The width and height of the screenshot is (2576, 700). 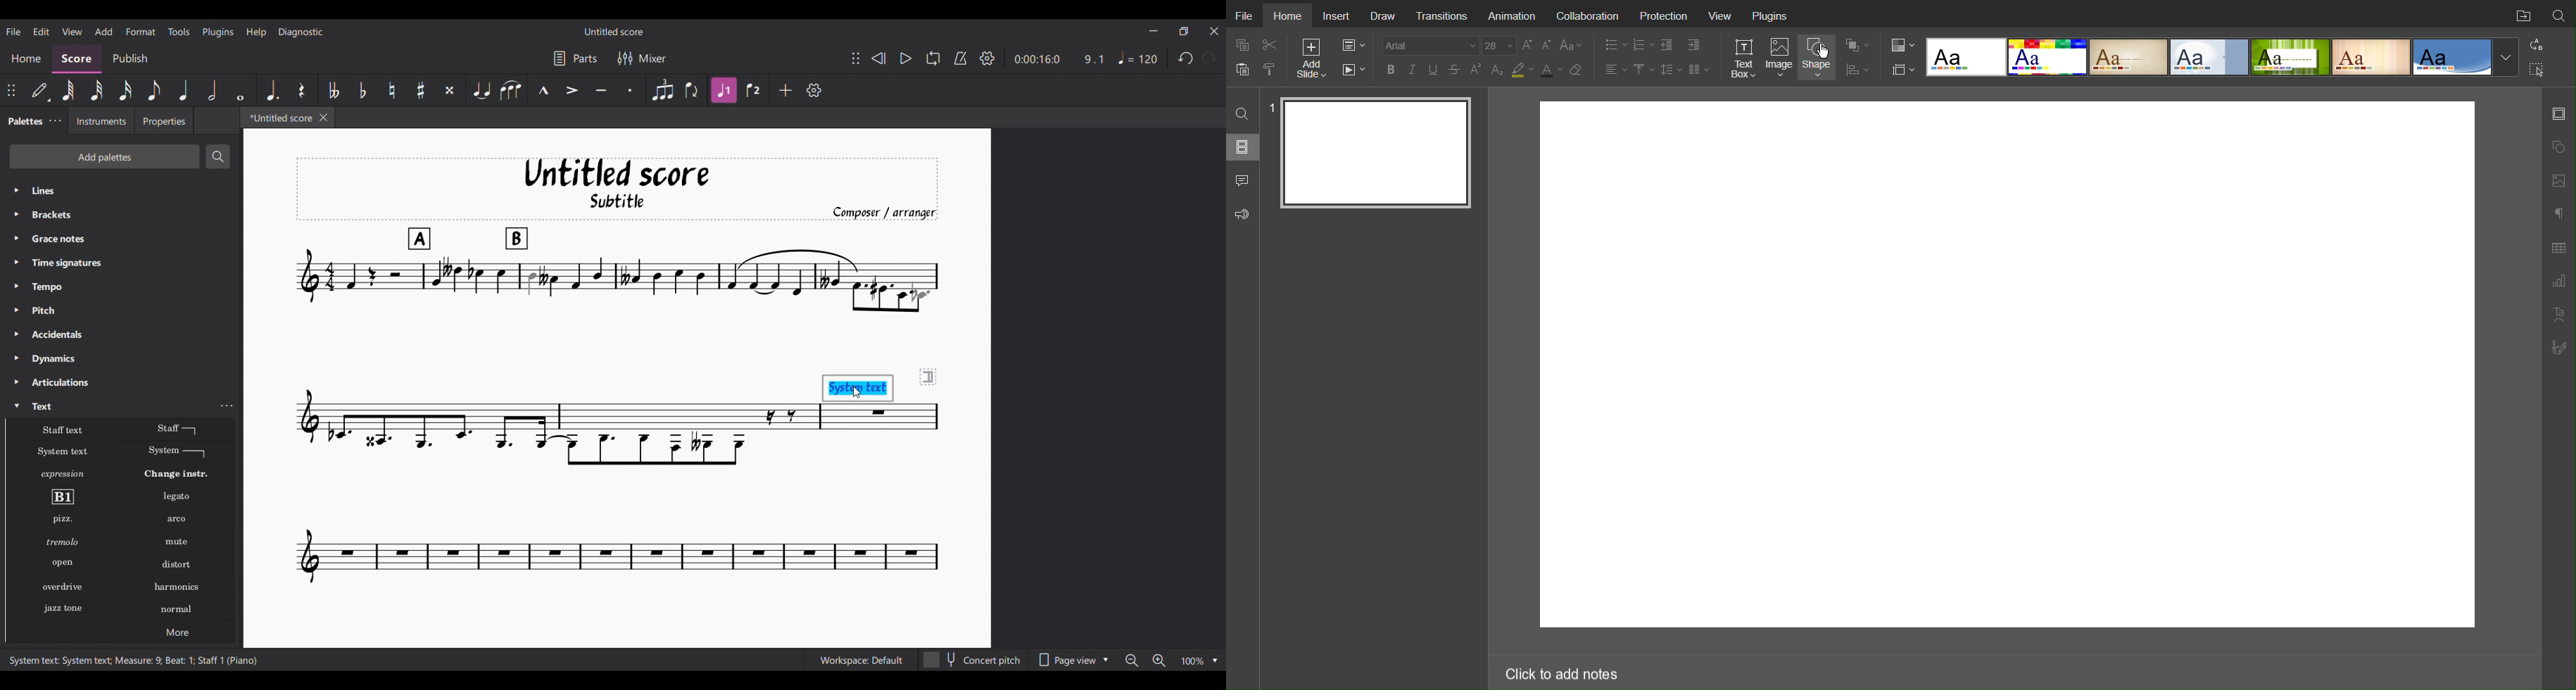 What do you see at coordinates (13, 31) in the screenshot?
I see `File menu` at bounding box center [13, 31].